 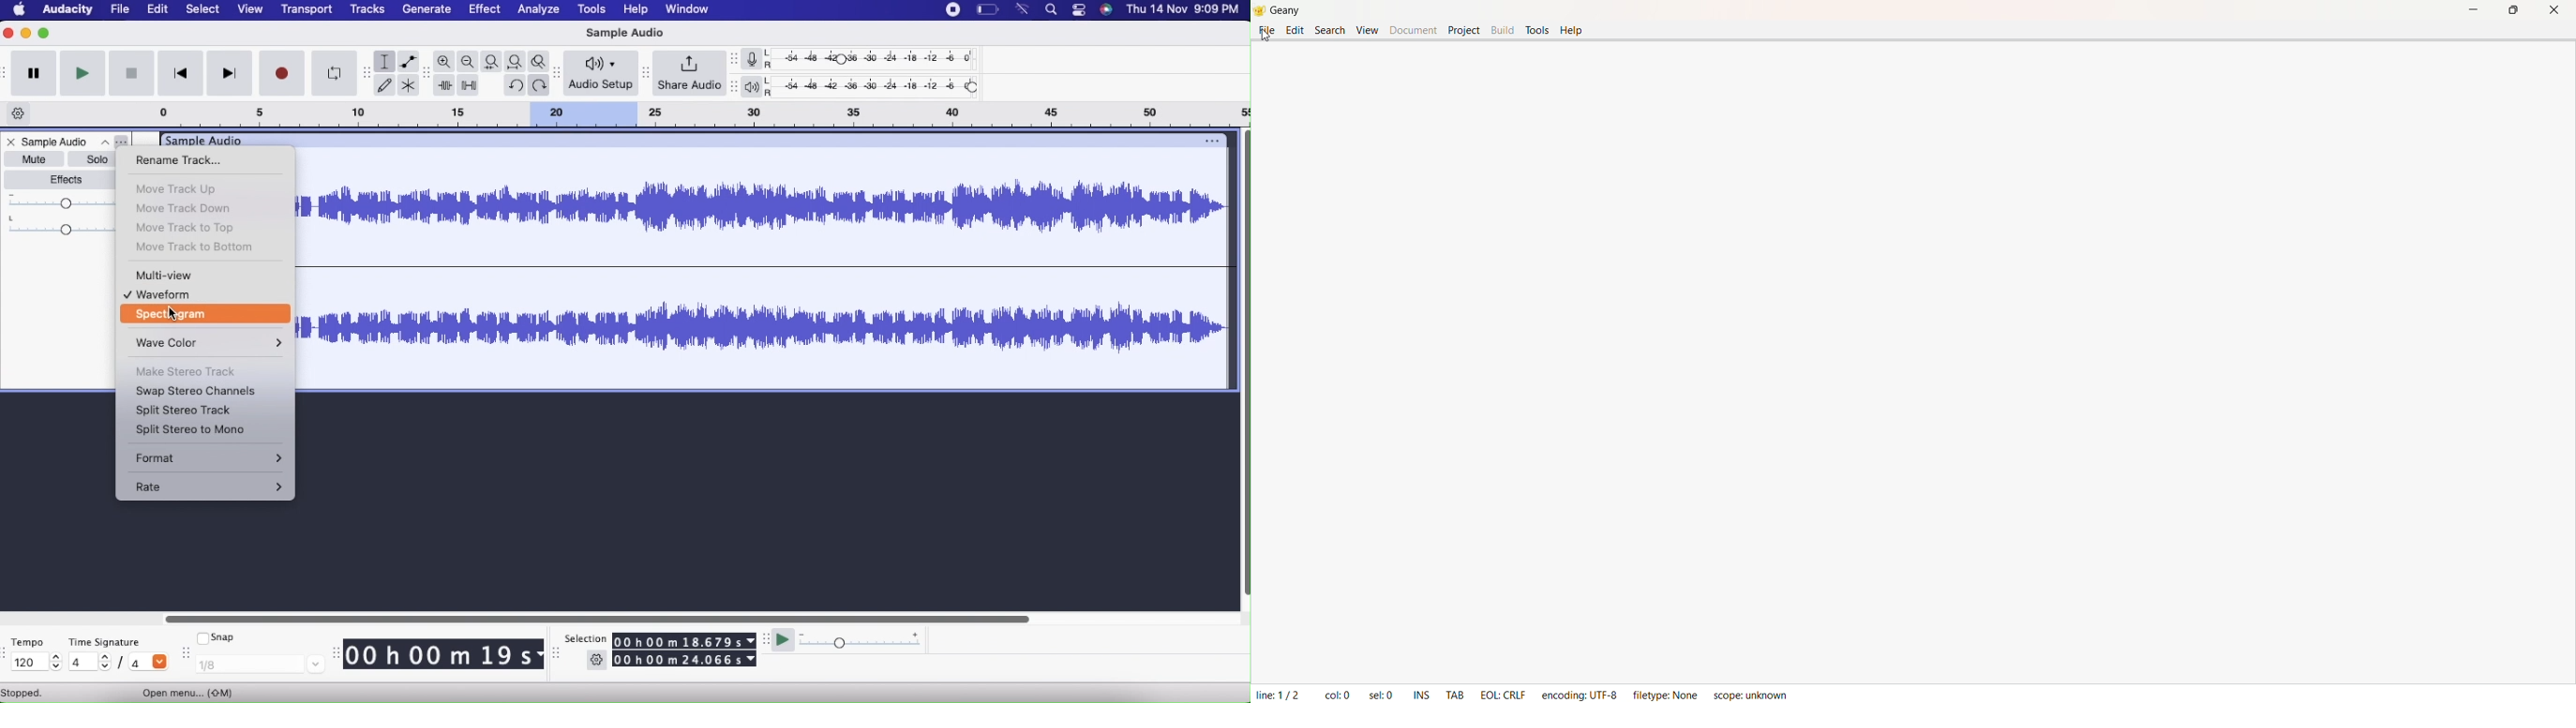 I want to click on 00 h 00 m 19 s, so click(x=443, y=653).